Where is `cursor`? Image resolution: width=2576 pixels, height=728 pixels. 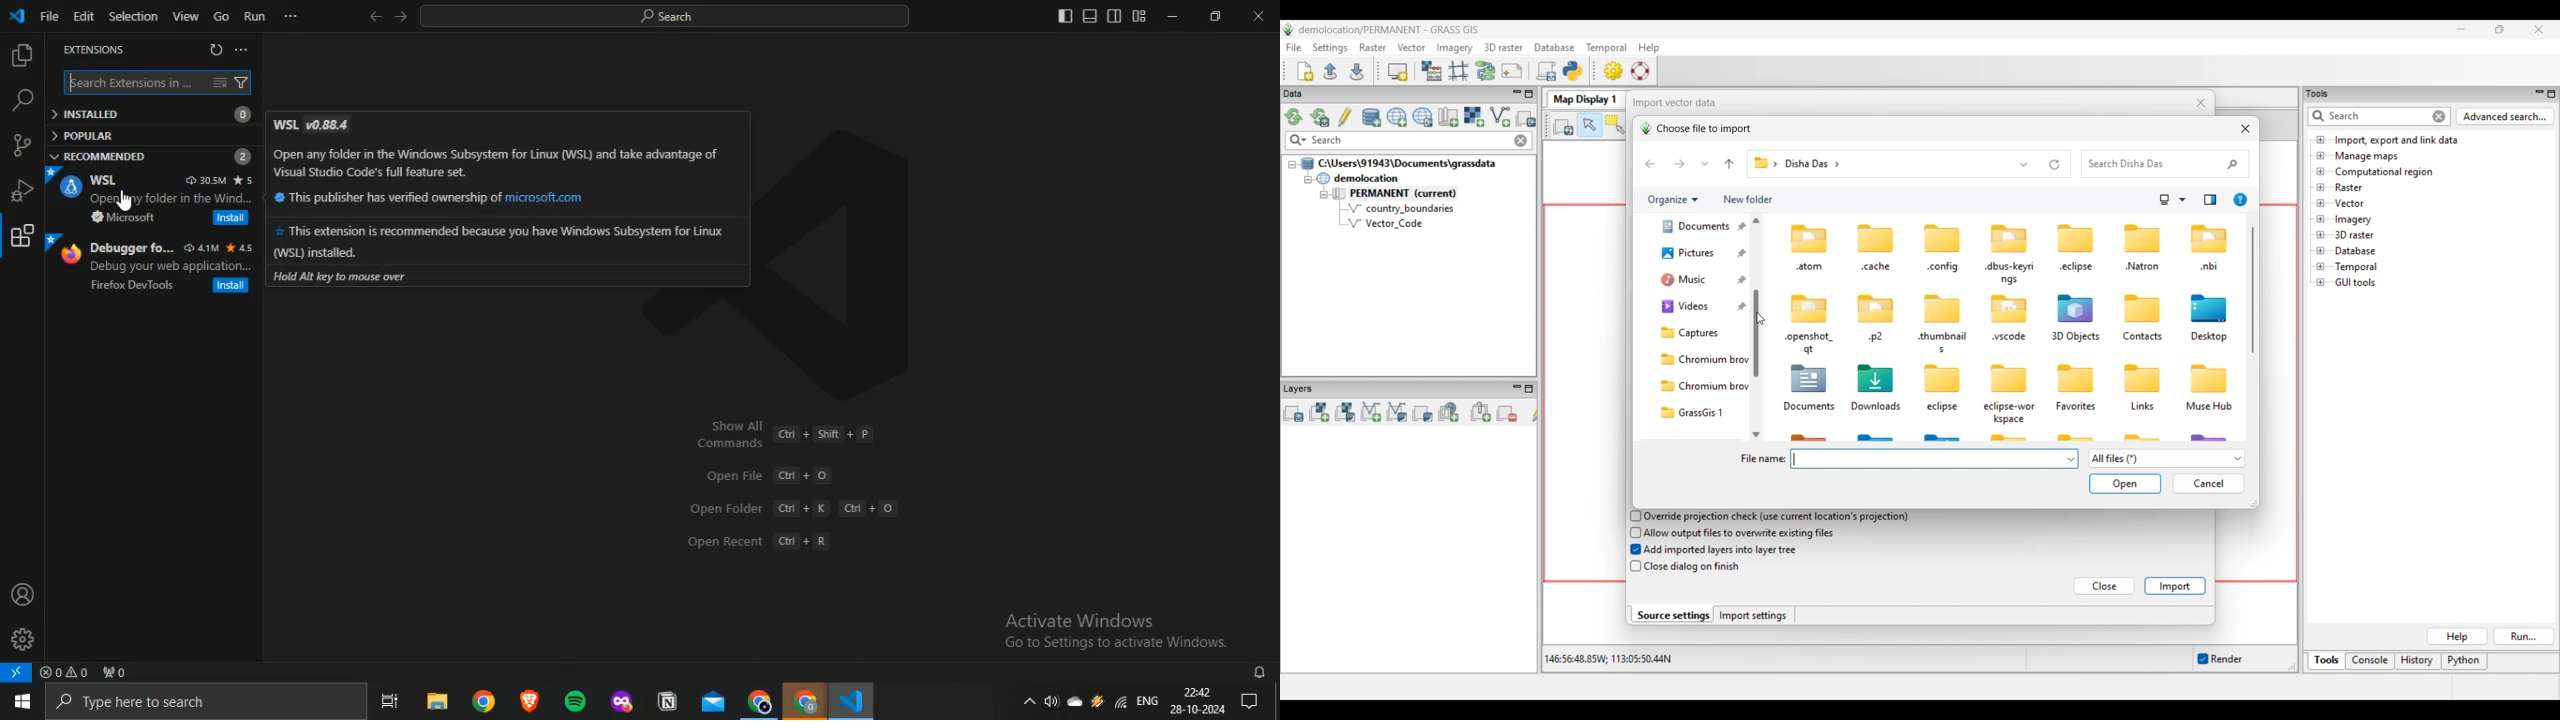
cursor is located at coordinates (126, 200).